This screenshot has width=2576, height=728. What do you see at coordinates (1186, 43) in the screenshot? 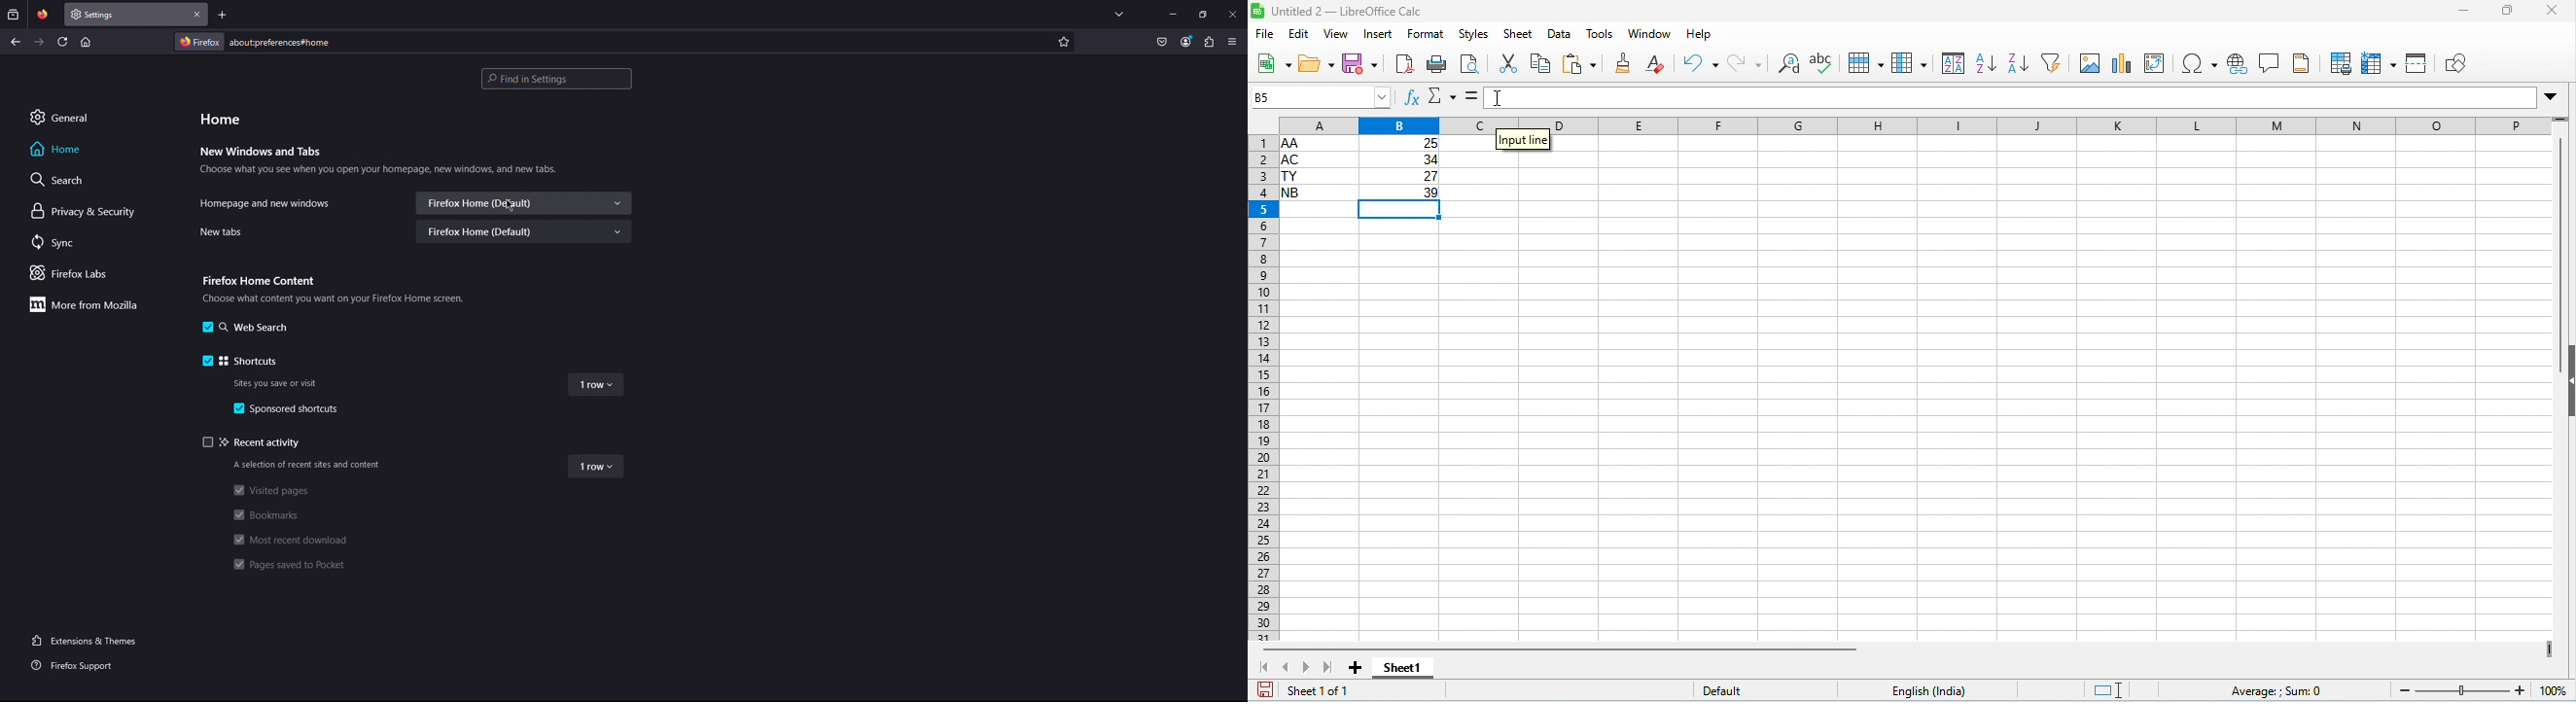
I see `Account` at bounding box center [1186, 43].